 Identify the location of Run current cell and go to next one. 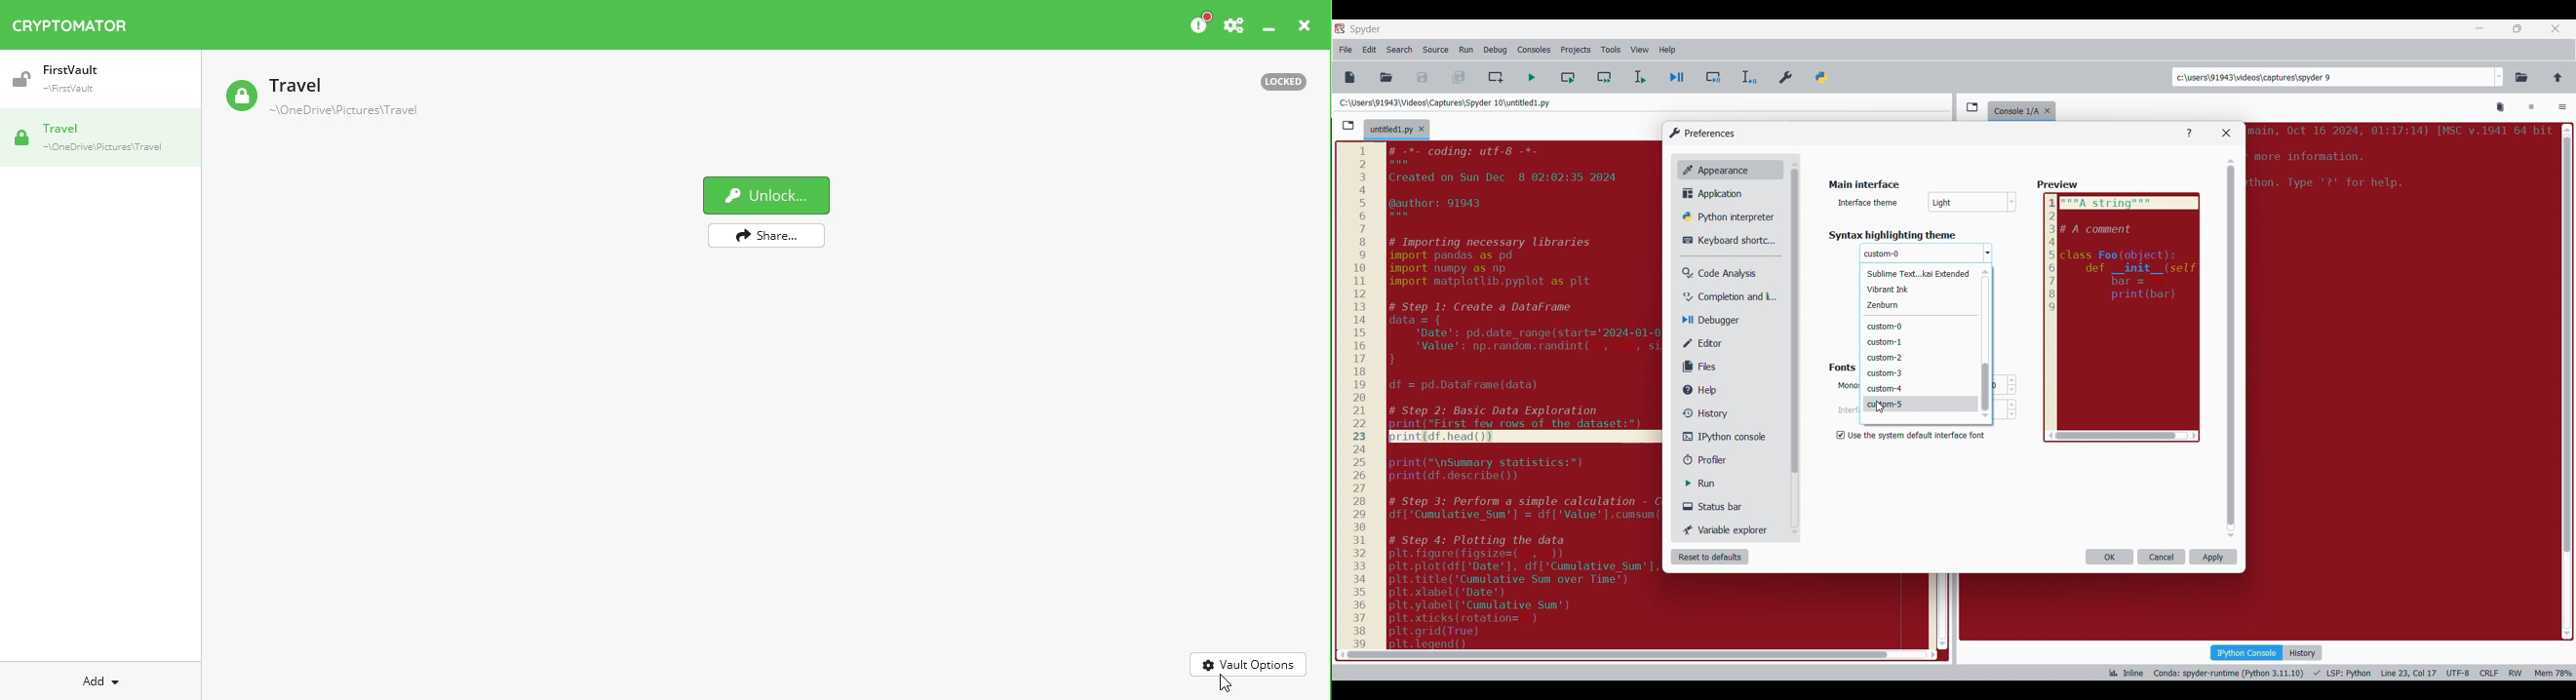
(1604, 77).